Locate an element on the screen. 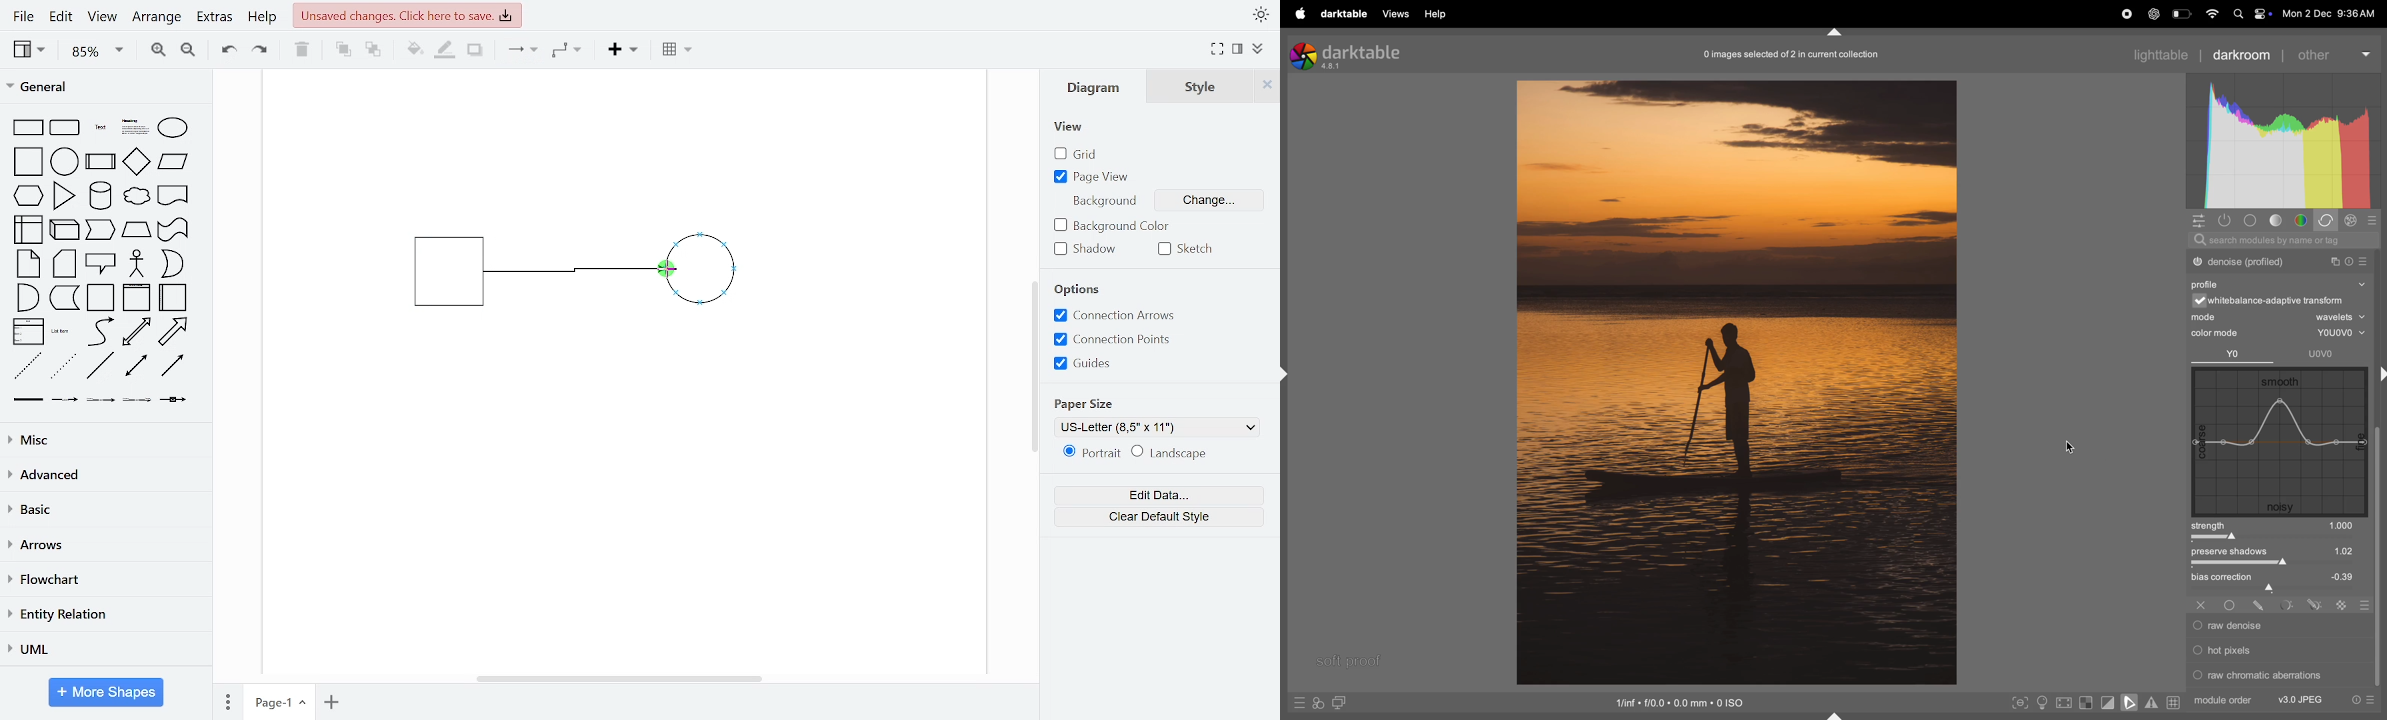  misc is located at coordinates (102, 439).